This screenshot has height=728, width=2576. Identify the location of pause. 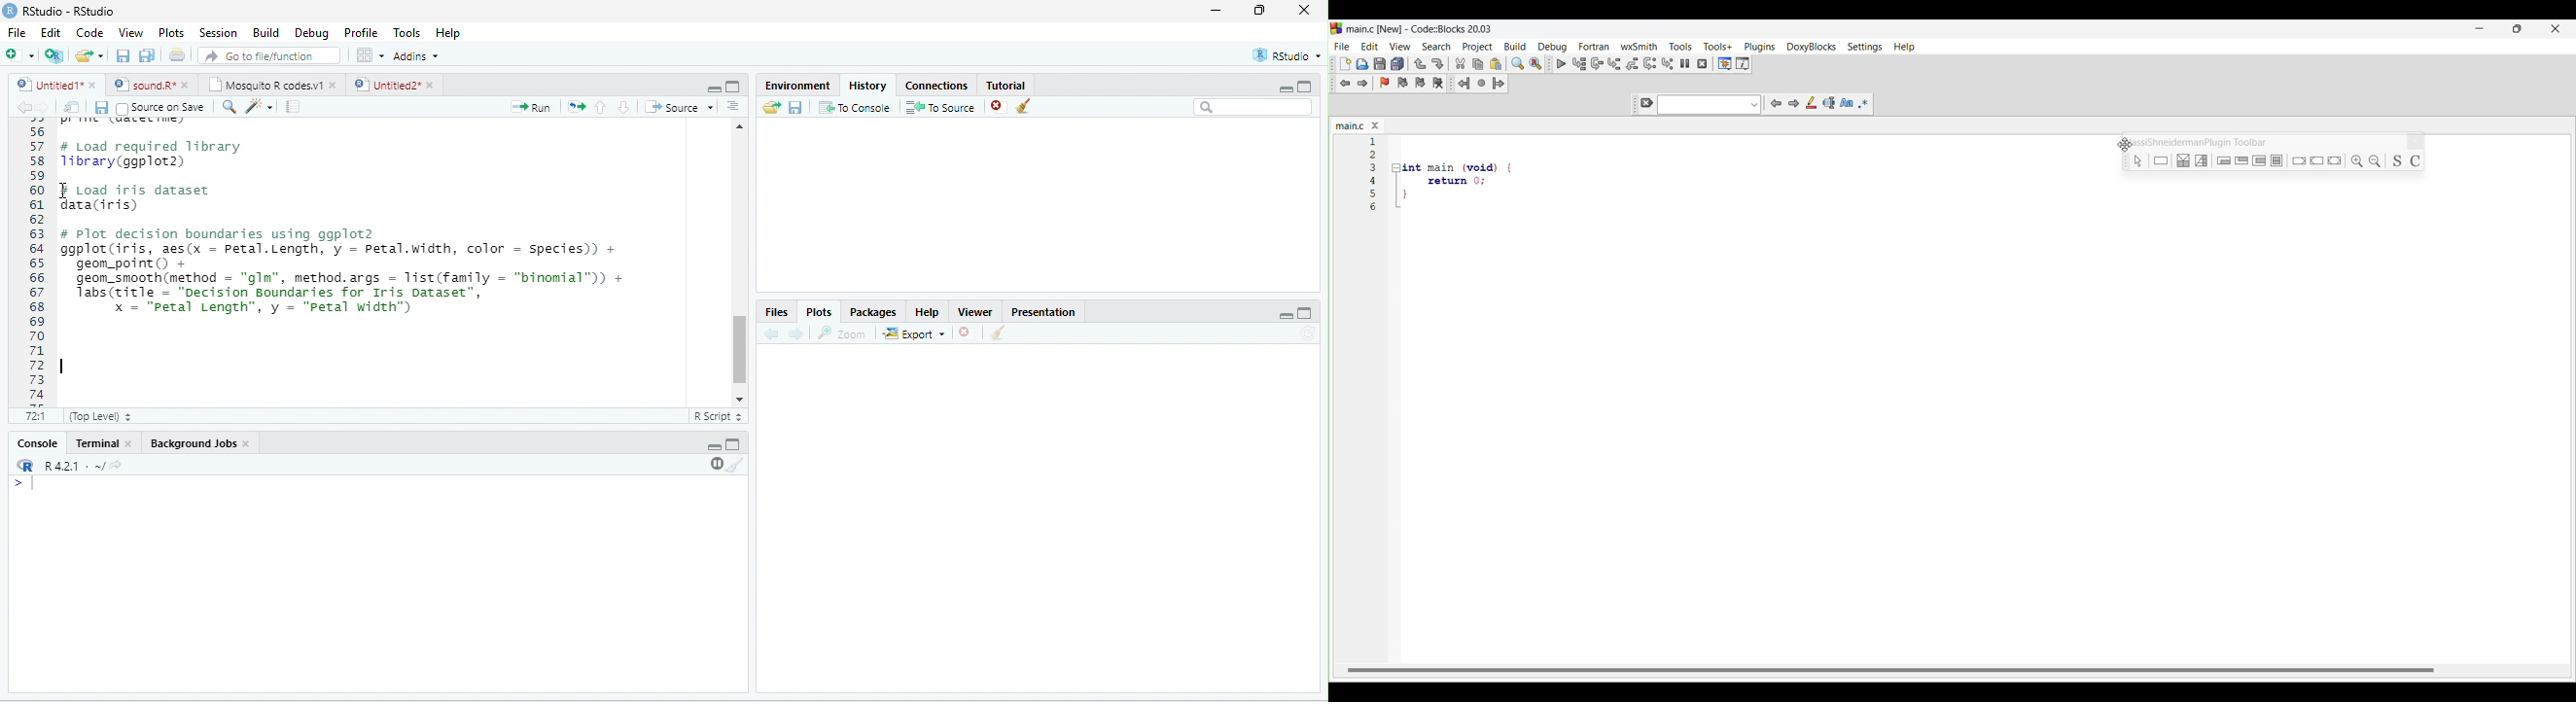
(715, 464).